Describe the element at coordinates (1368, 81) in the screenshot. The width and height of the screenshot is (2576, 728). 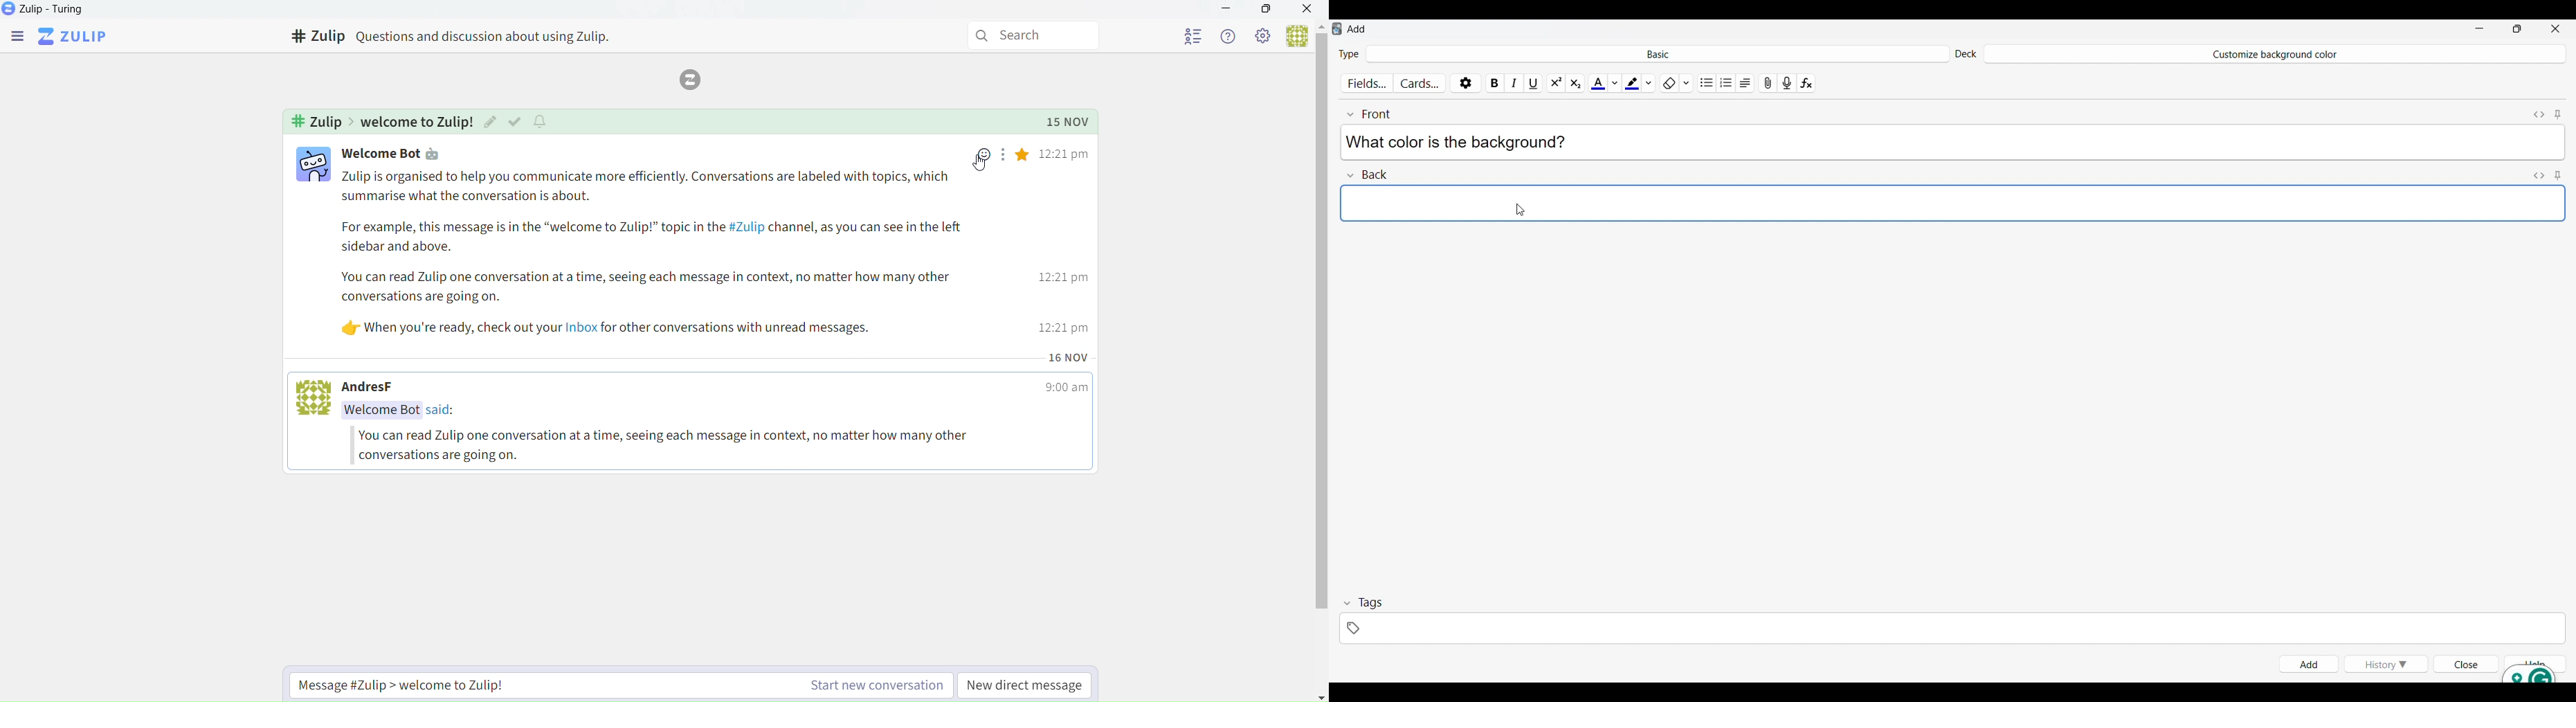
I see `Customize fields` at that location.